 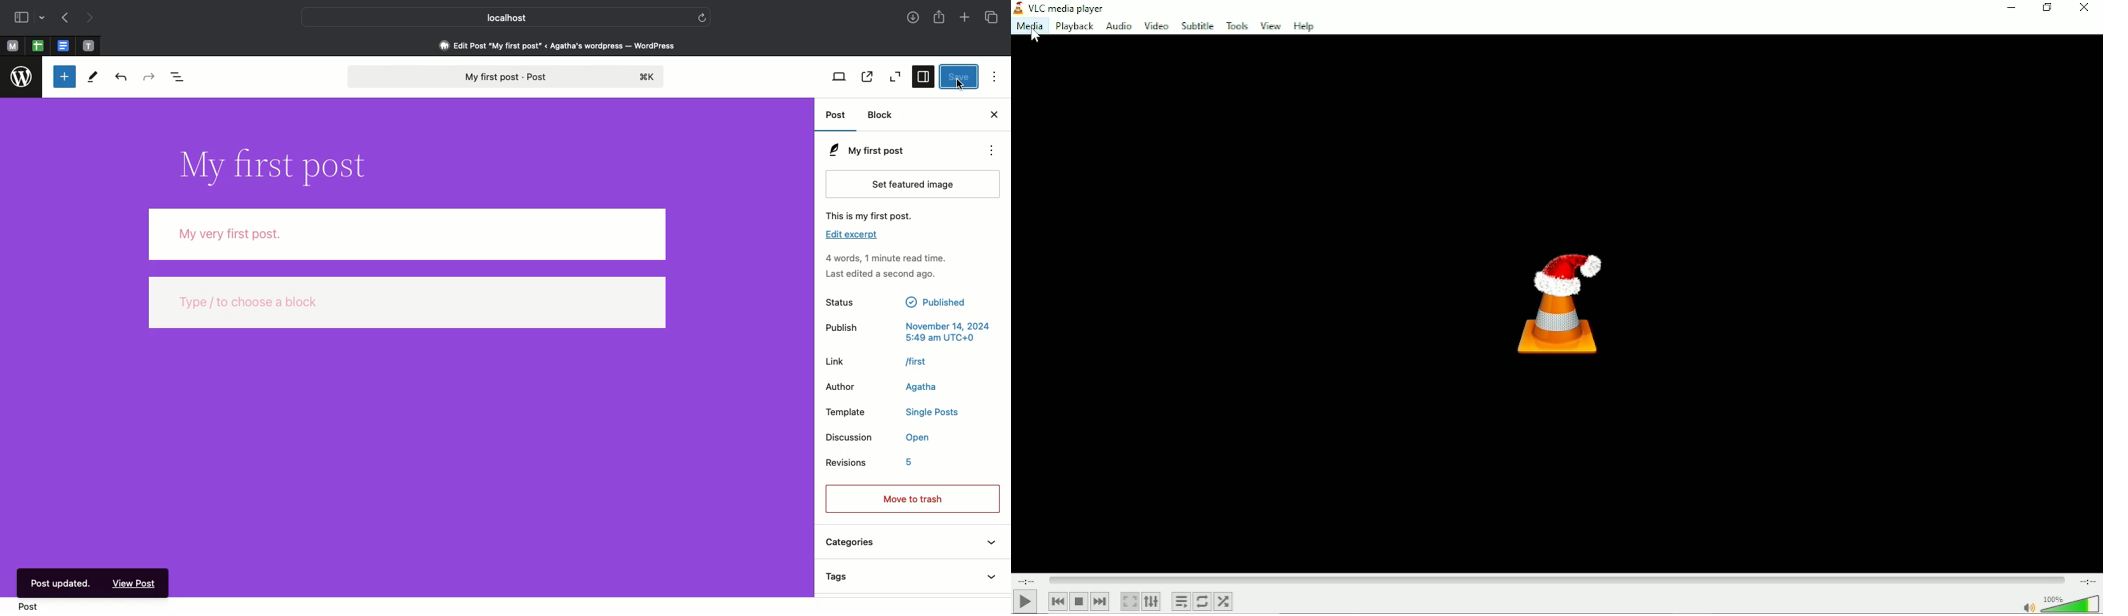 What do you see at coordinates (37, 45) in the screenshot?
I see `excel sheet` at bounding box center [37, 45].